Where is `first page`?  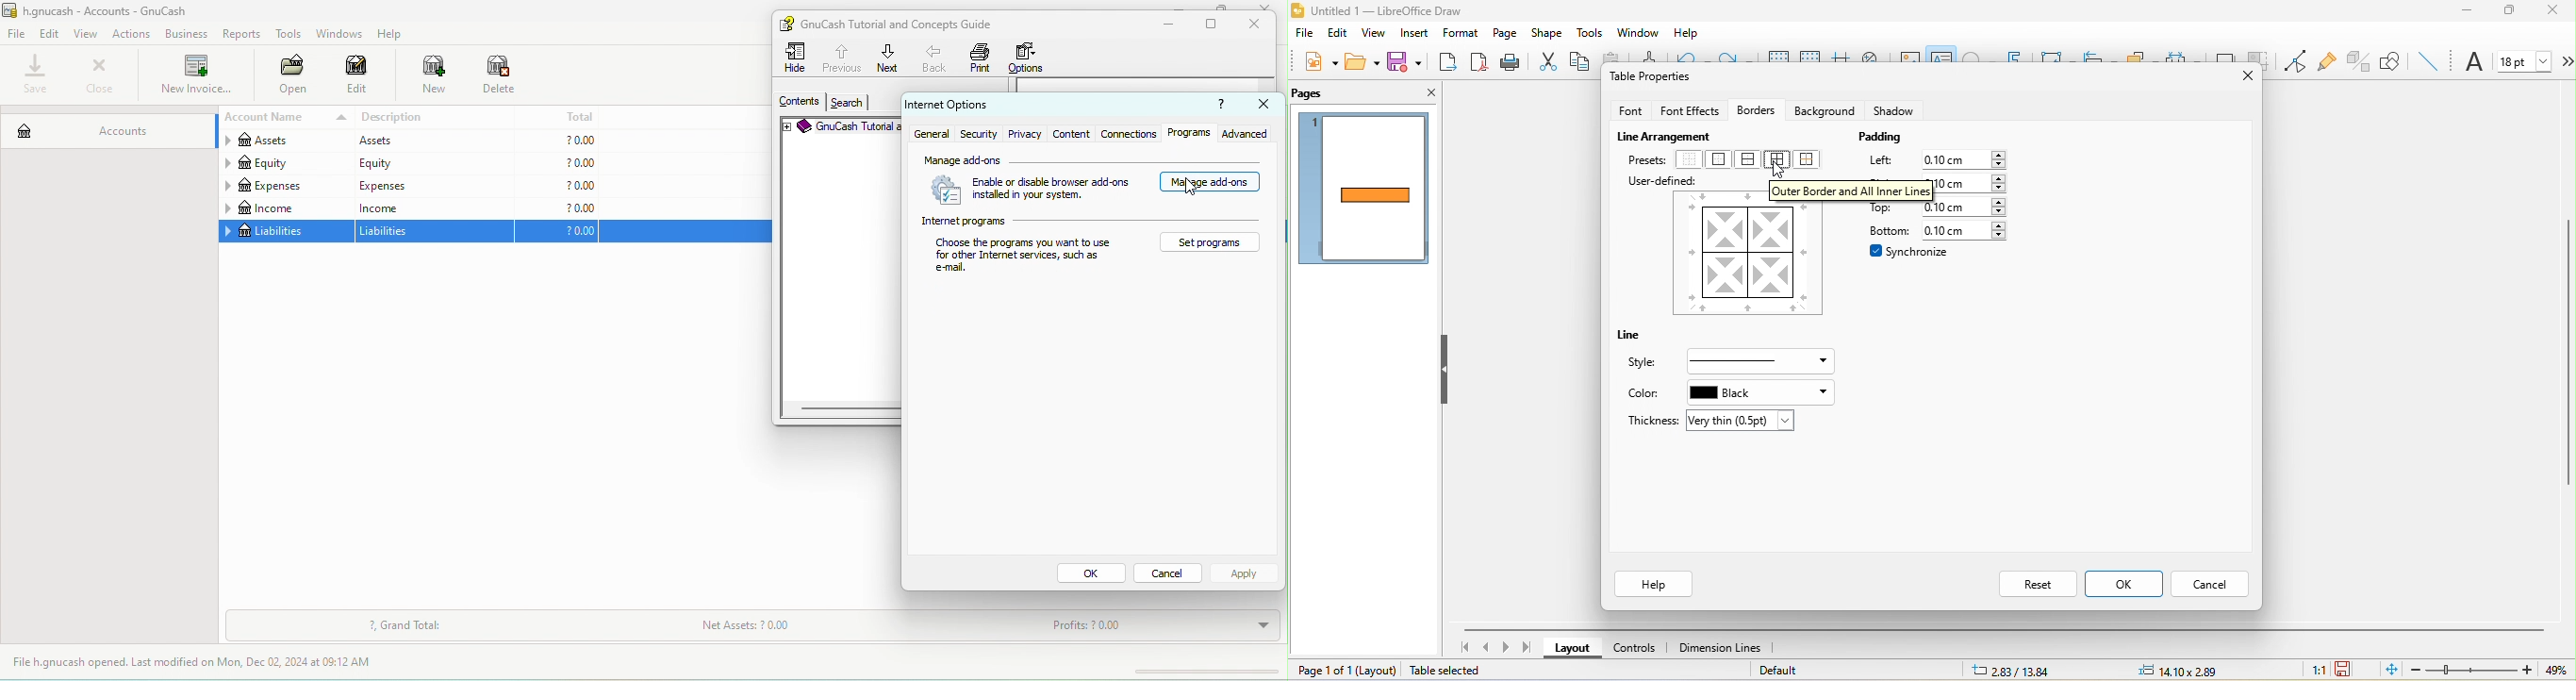 first page is located at coordinates (1464, 648).